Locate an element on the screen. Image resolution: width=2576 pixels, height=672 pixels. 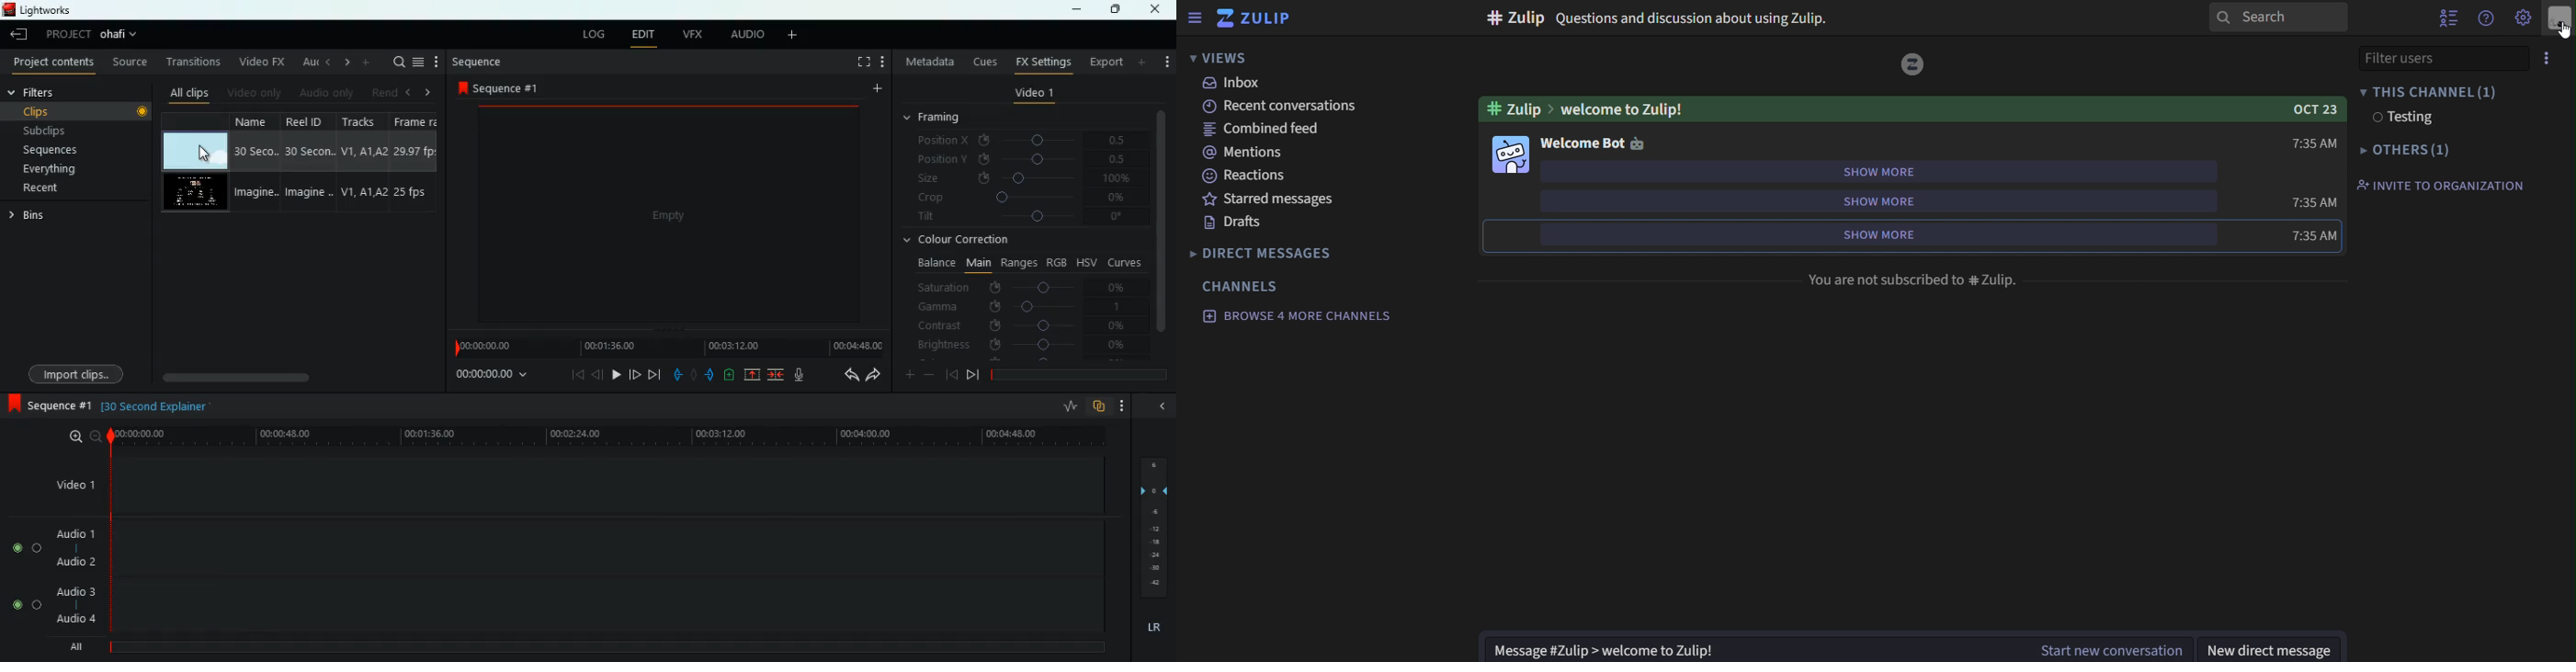
vfx is located at coordinates (689, 35).